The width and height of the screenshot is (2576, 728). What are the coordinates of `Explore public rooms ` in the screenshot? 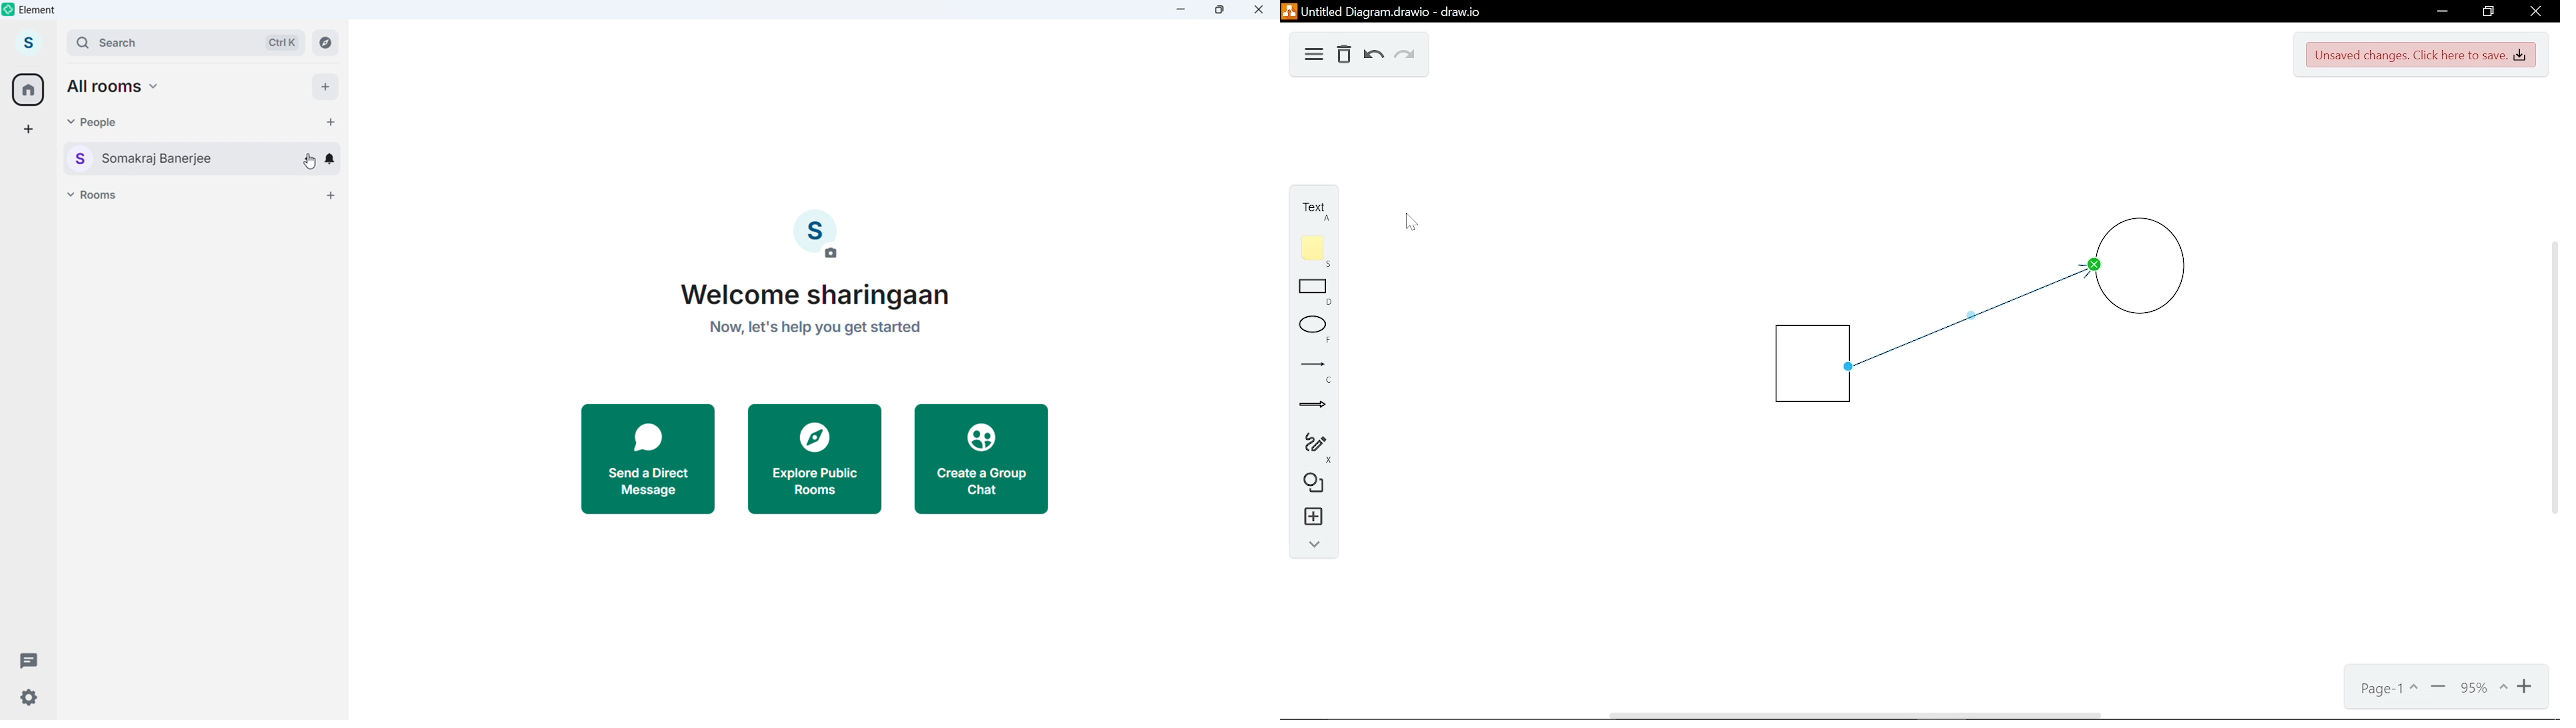 It's located at (814, 461).